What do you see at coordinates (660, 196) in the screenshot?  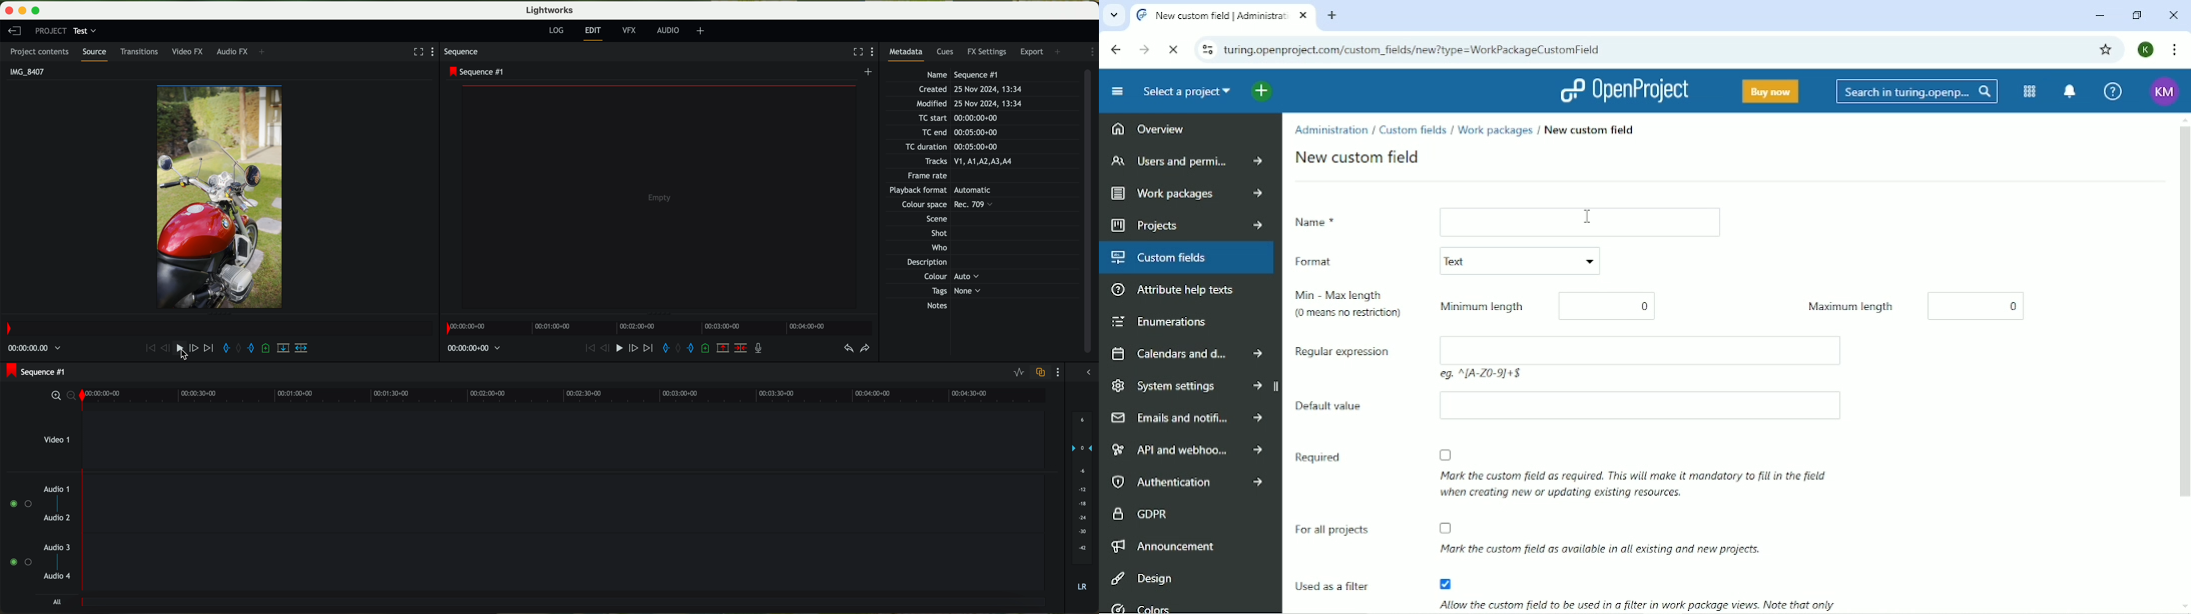 I see `video preview` at bounding box center [660, 196].